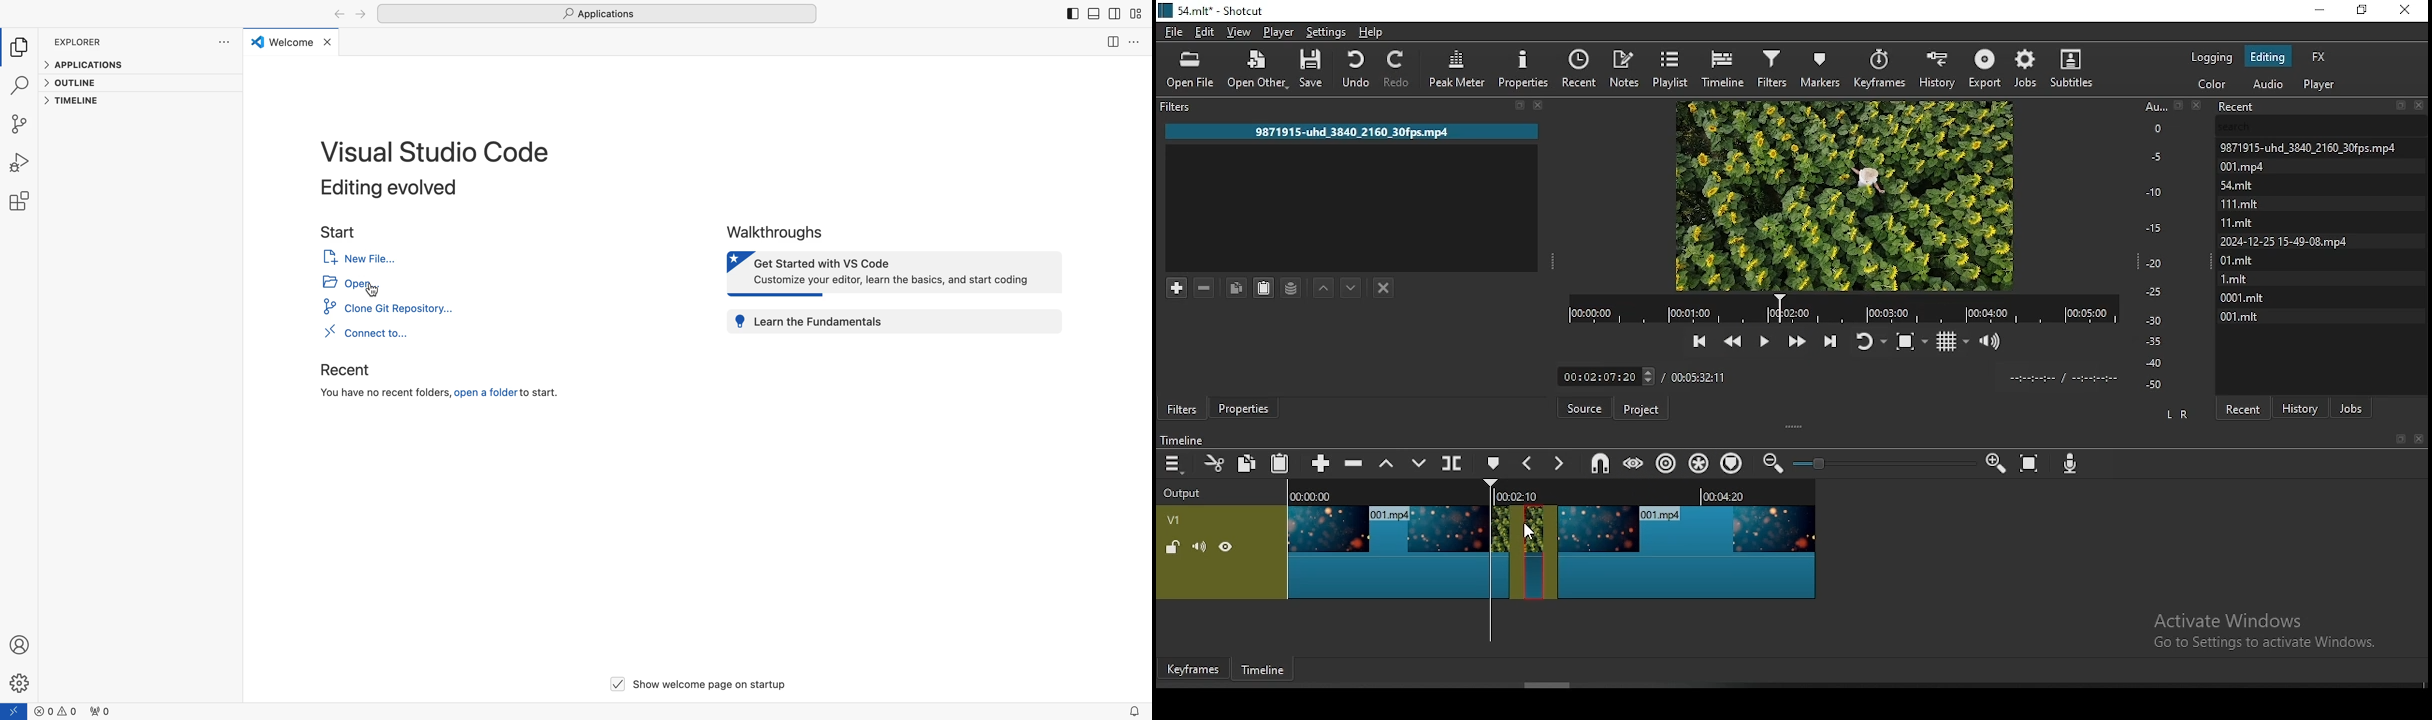  I want to click on timeline, so click(1725, 67).